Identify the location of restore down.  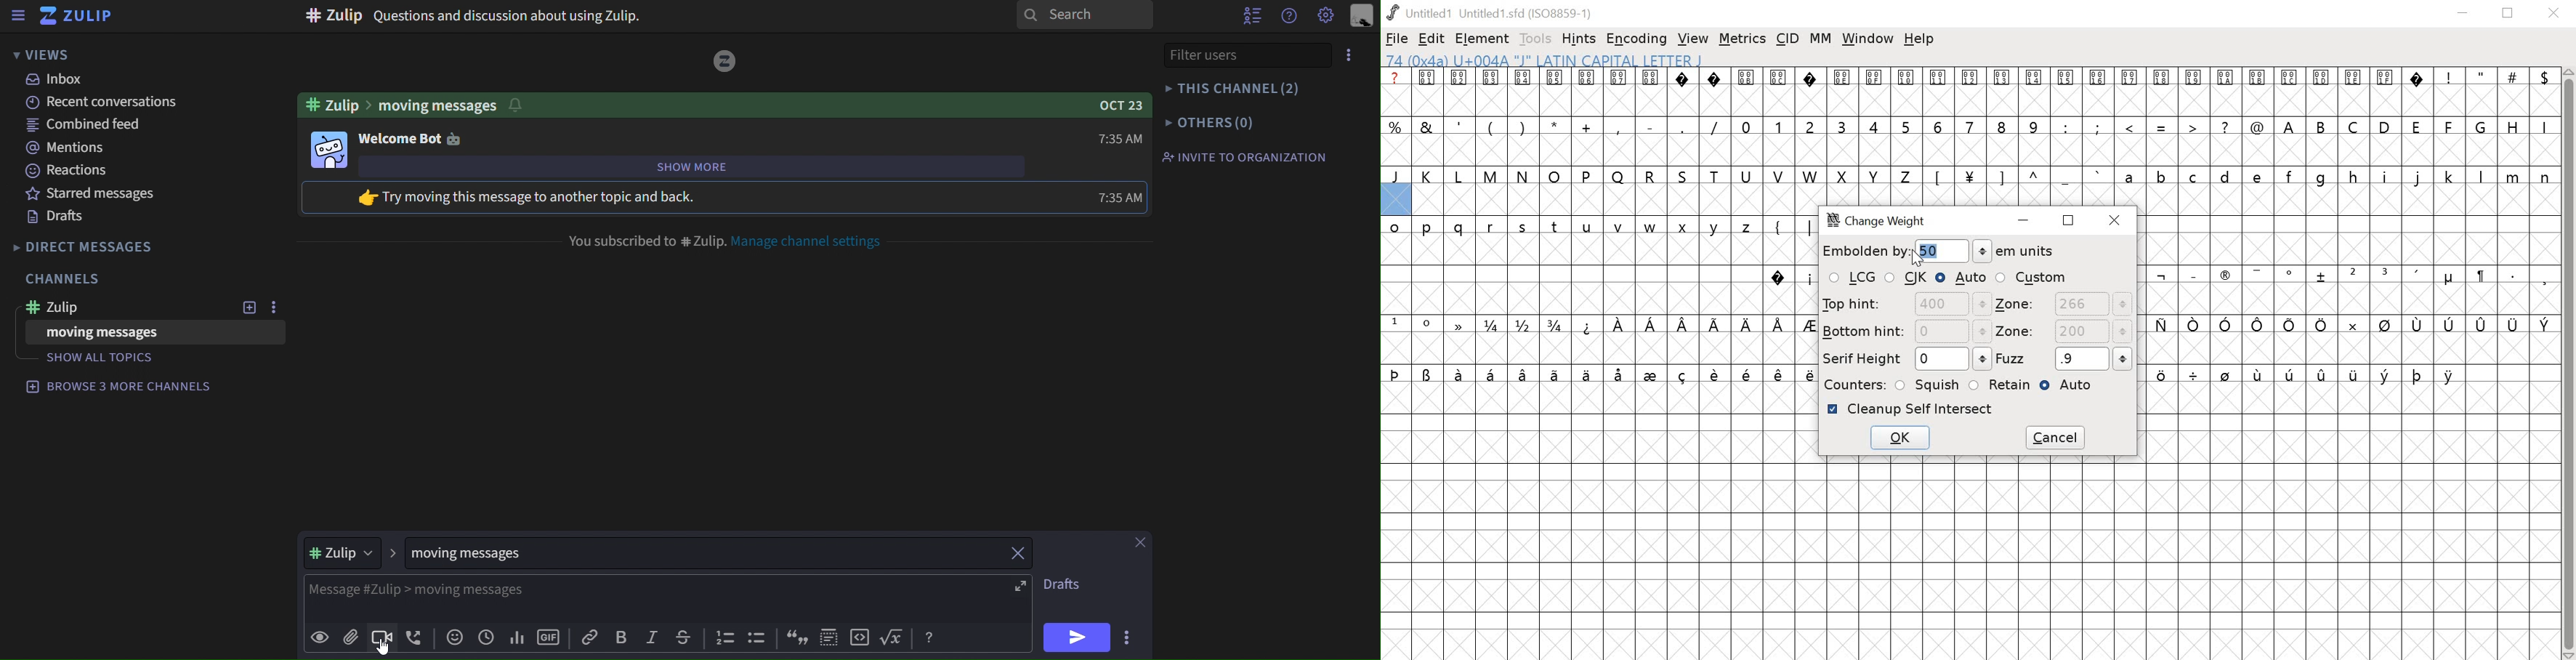
(2069, 220).